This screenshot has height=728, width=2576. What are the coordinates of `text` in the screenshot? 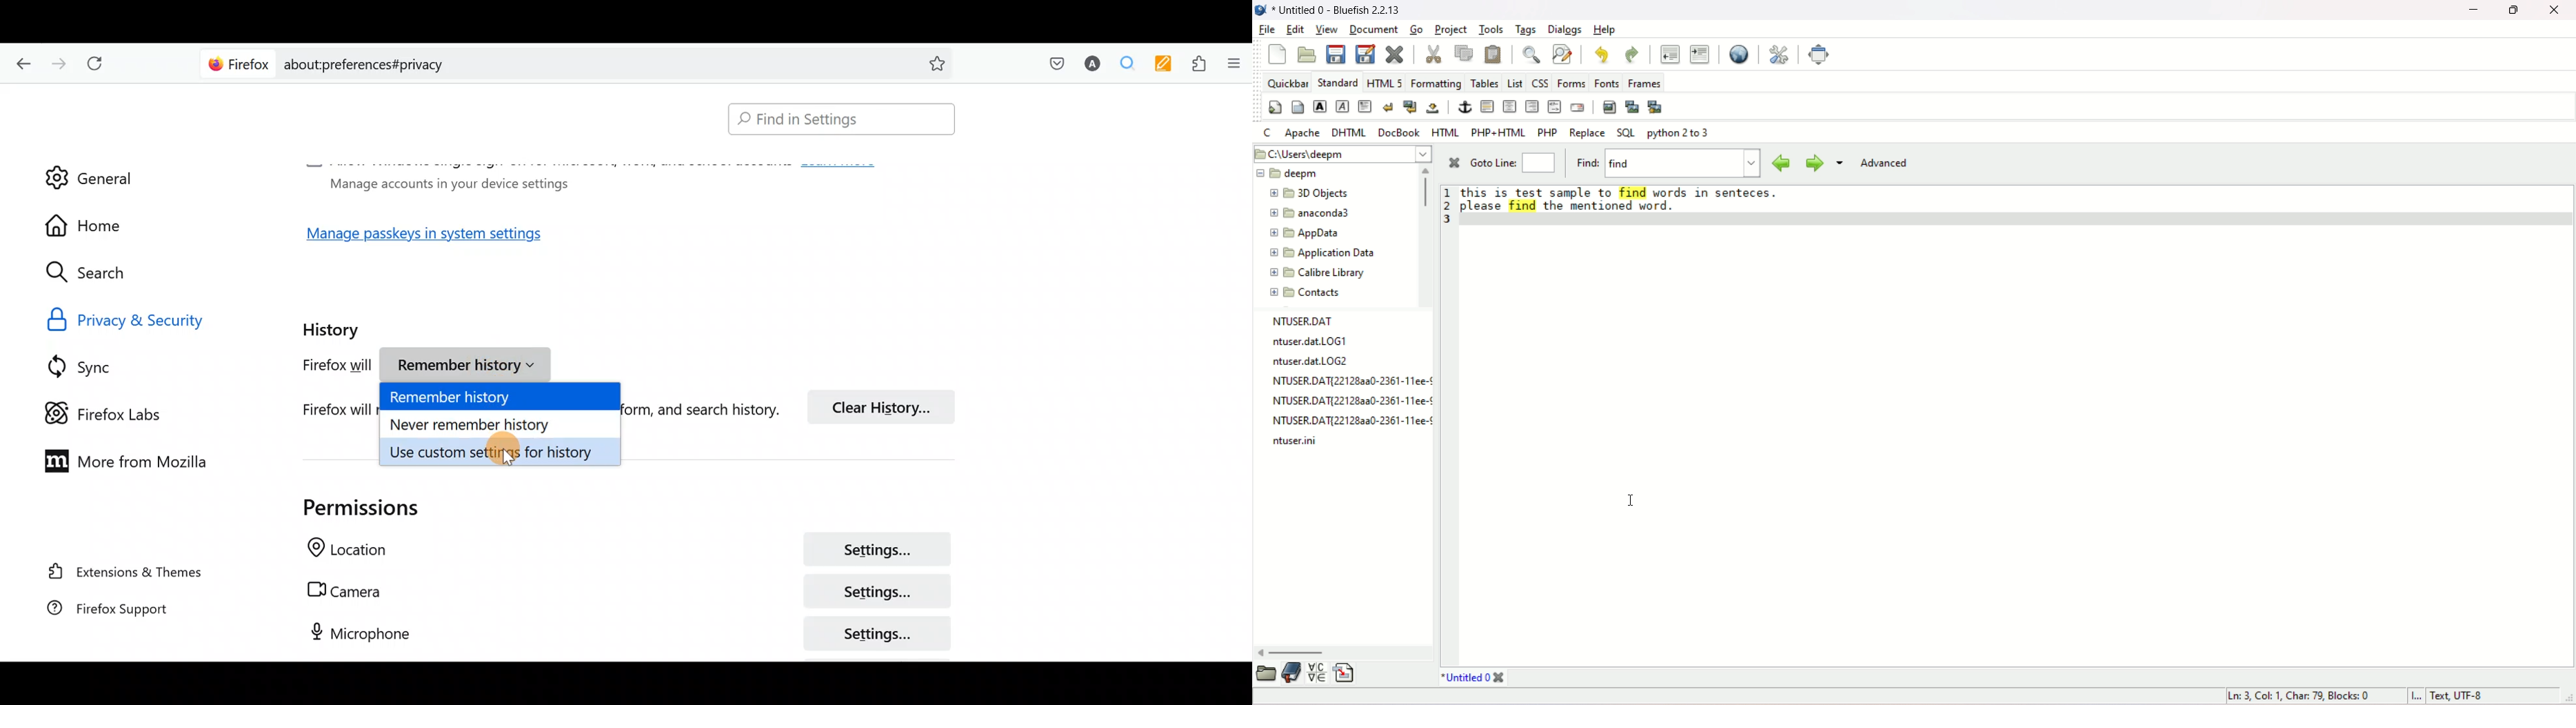 It's located at (1536, 192).